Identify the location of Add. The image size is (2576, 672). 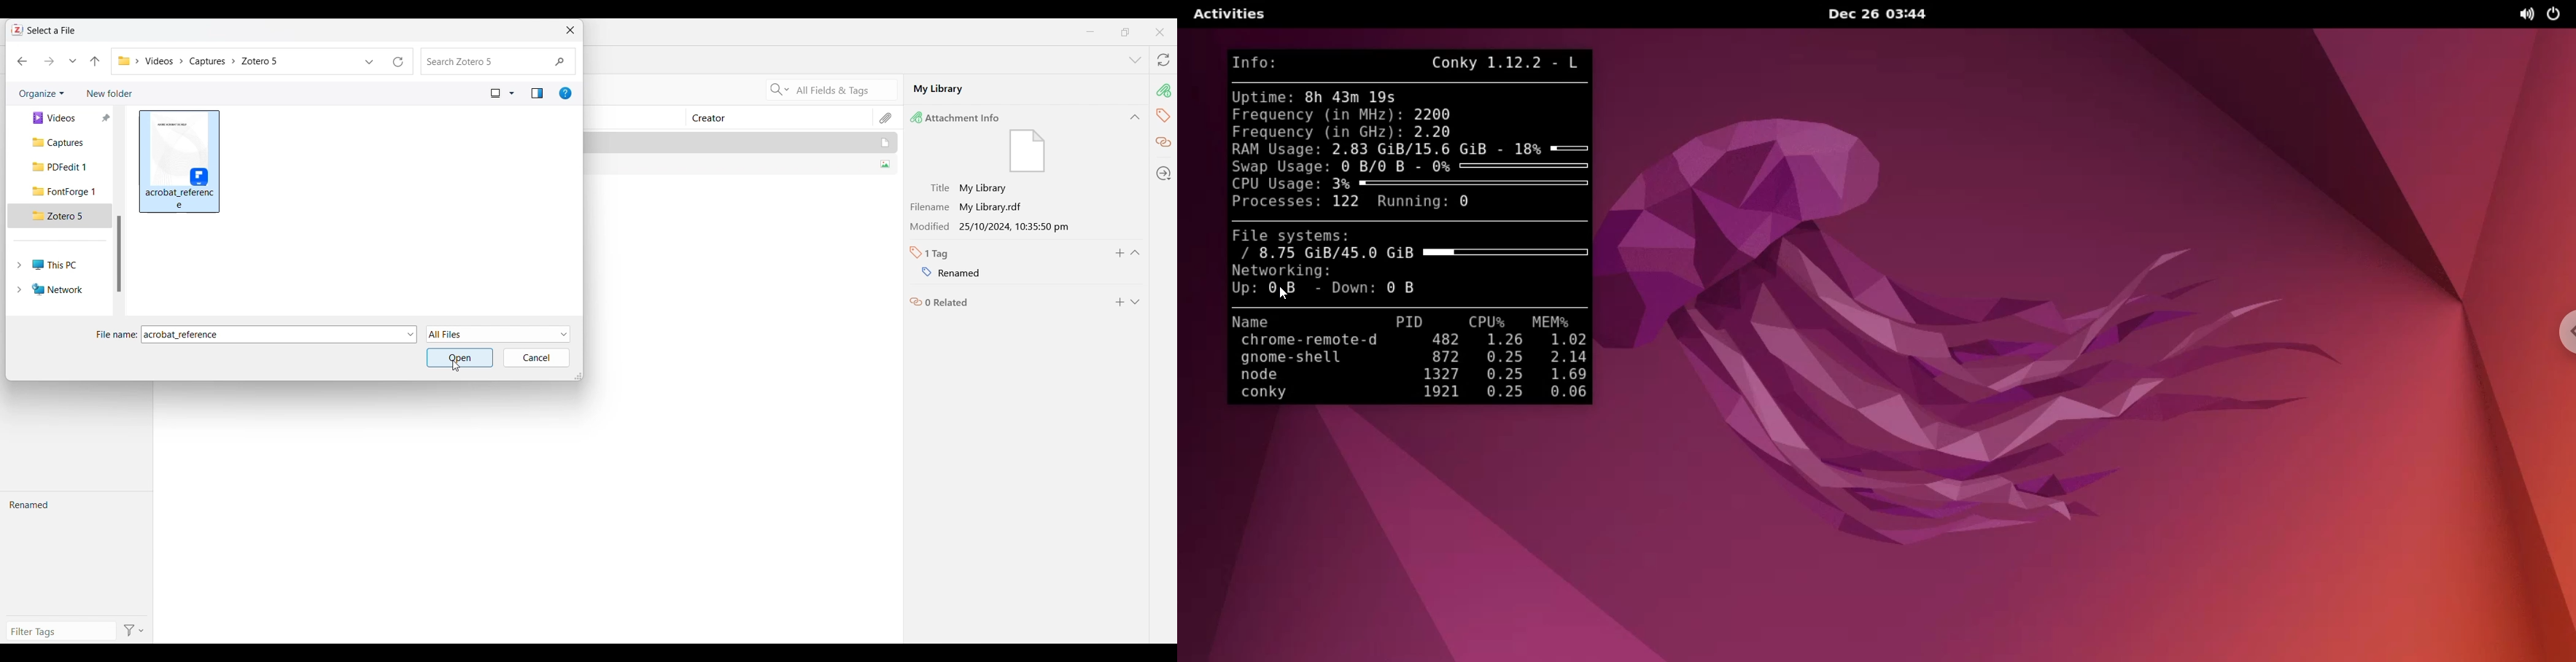
(1120, 253).